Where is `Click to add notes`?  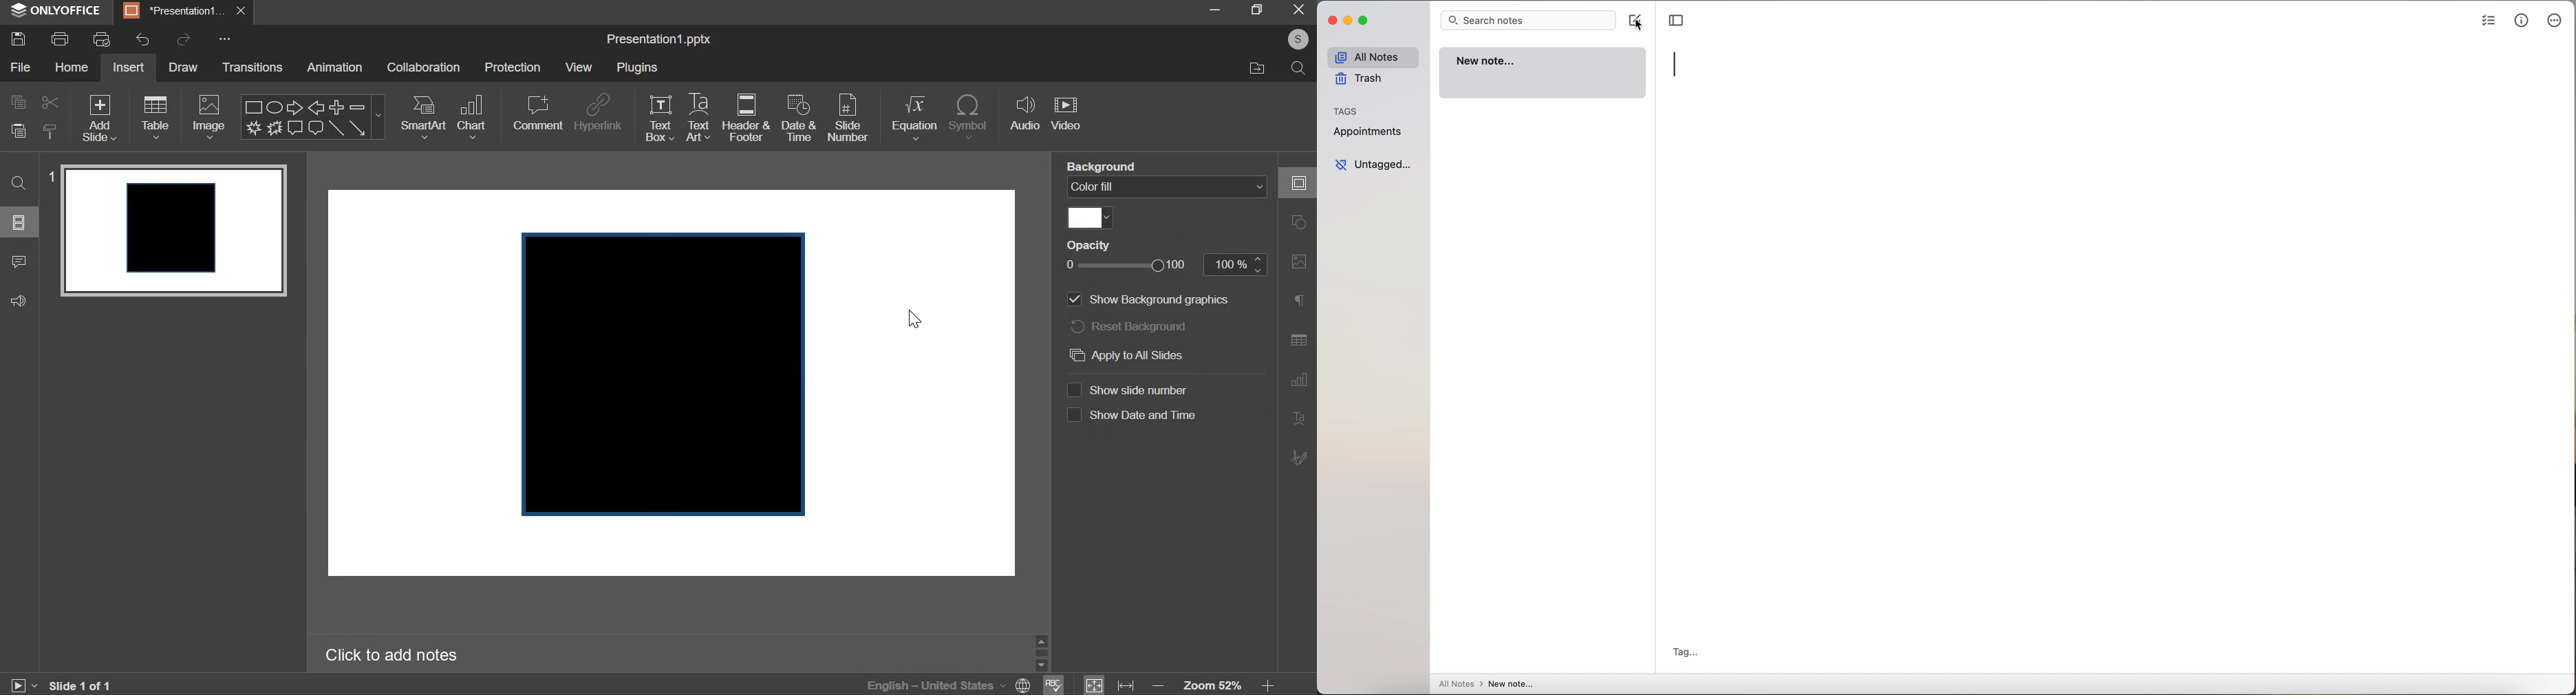
Click to add notes is located at coordinates (394, 655).